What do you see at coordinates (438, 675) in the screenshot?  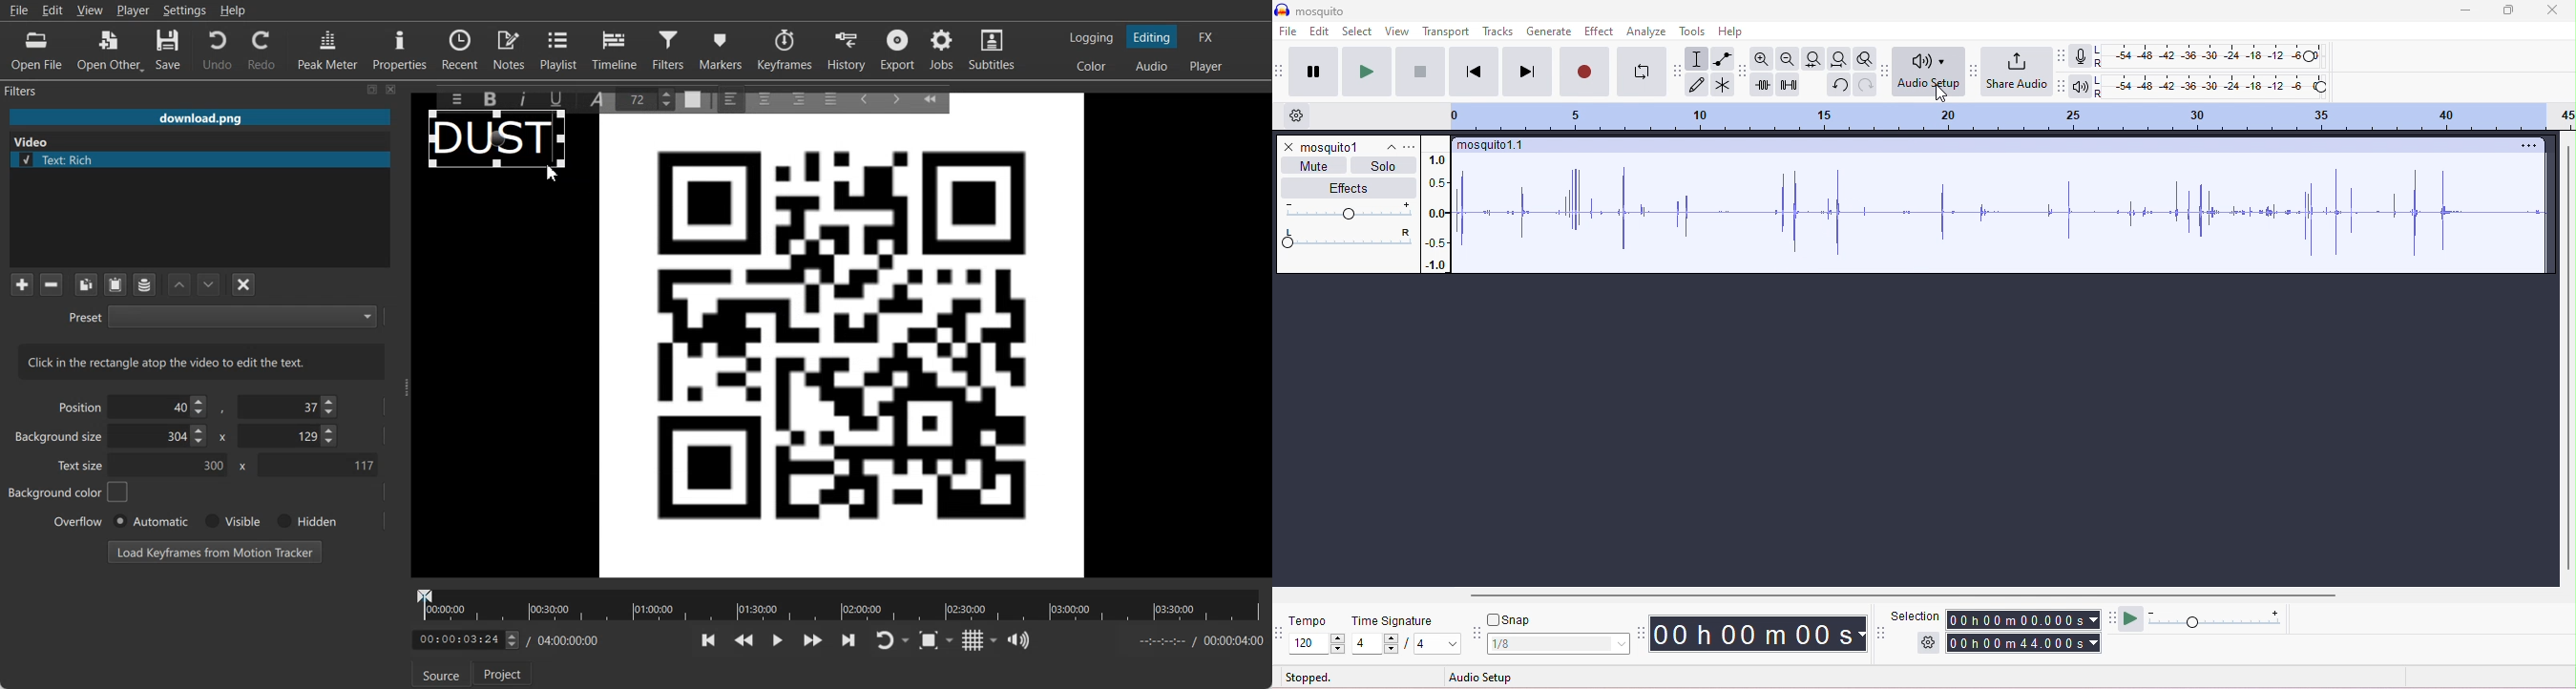 I see `Source` at bounding box center [438, 675].